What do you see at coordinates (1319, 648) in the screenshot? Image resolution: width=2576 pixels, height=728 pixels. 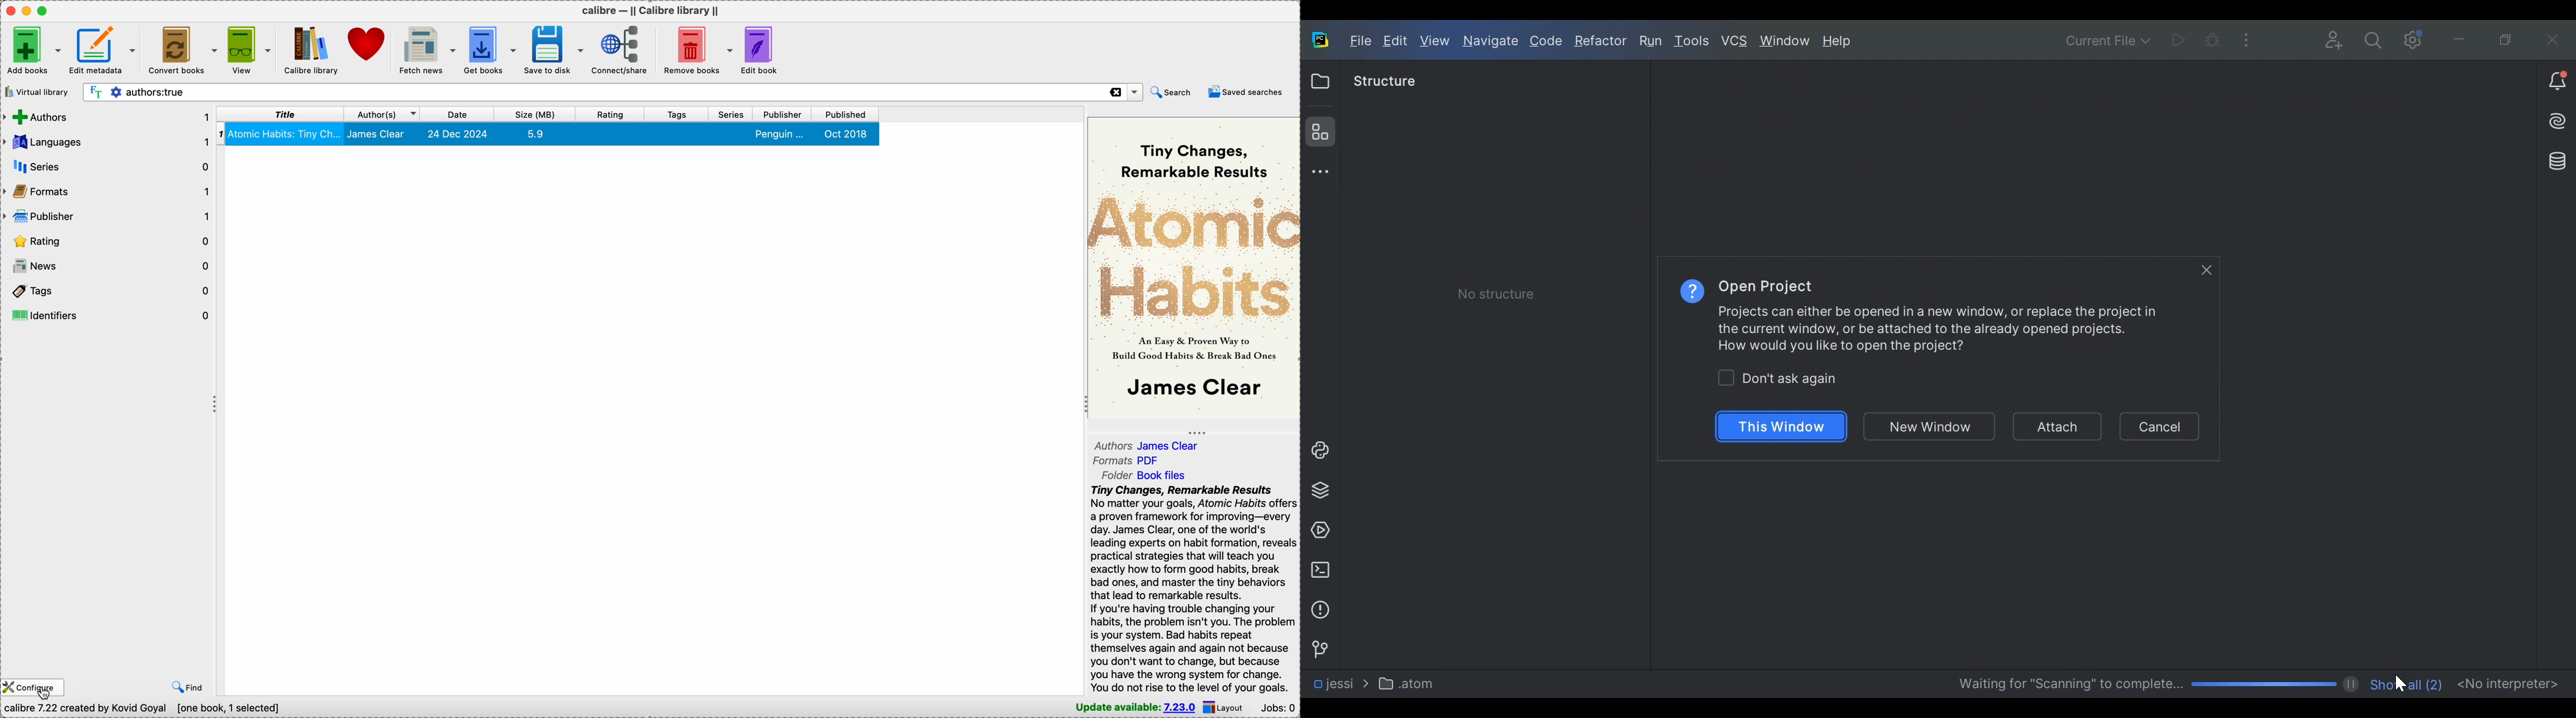 I see `Version Control` at bounding box center [1319, 648].